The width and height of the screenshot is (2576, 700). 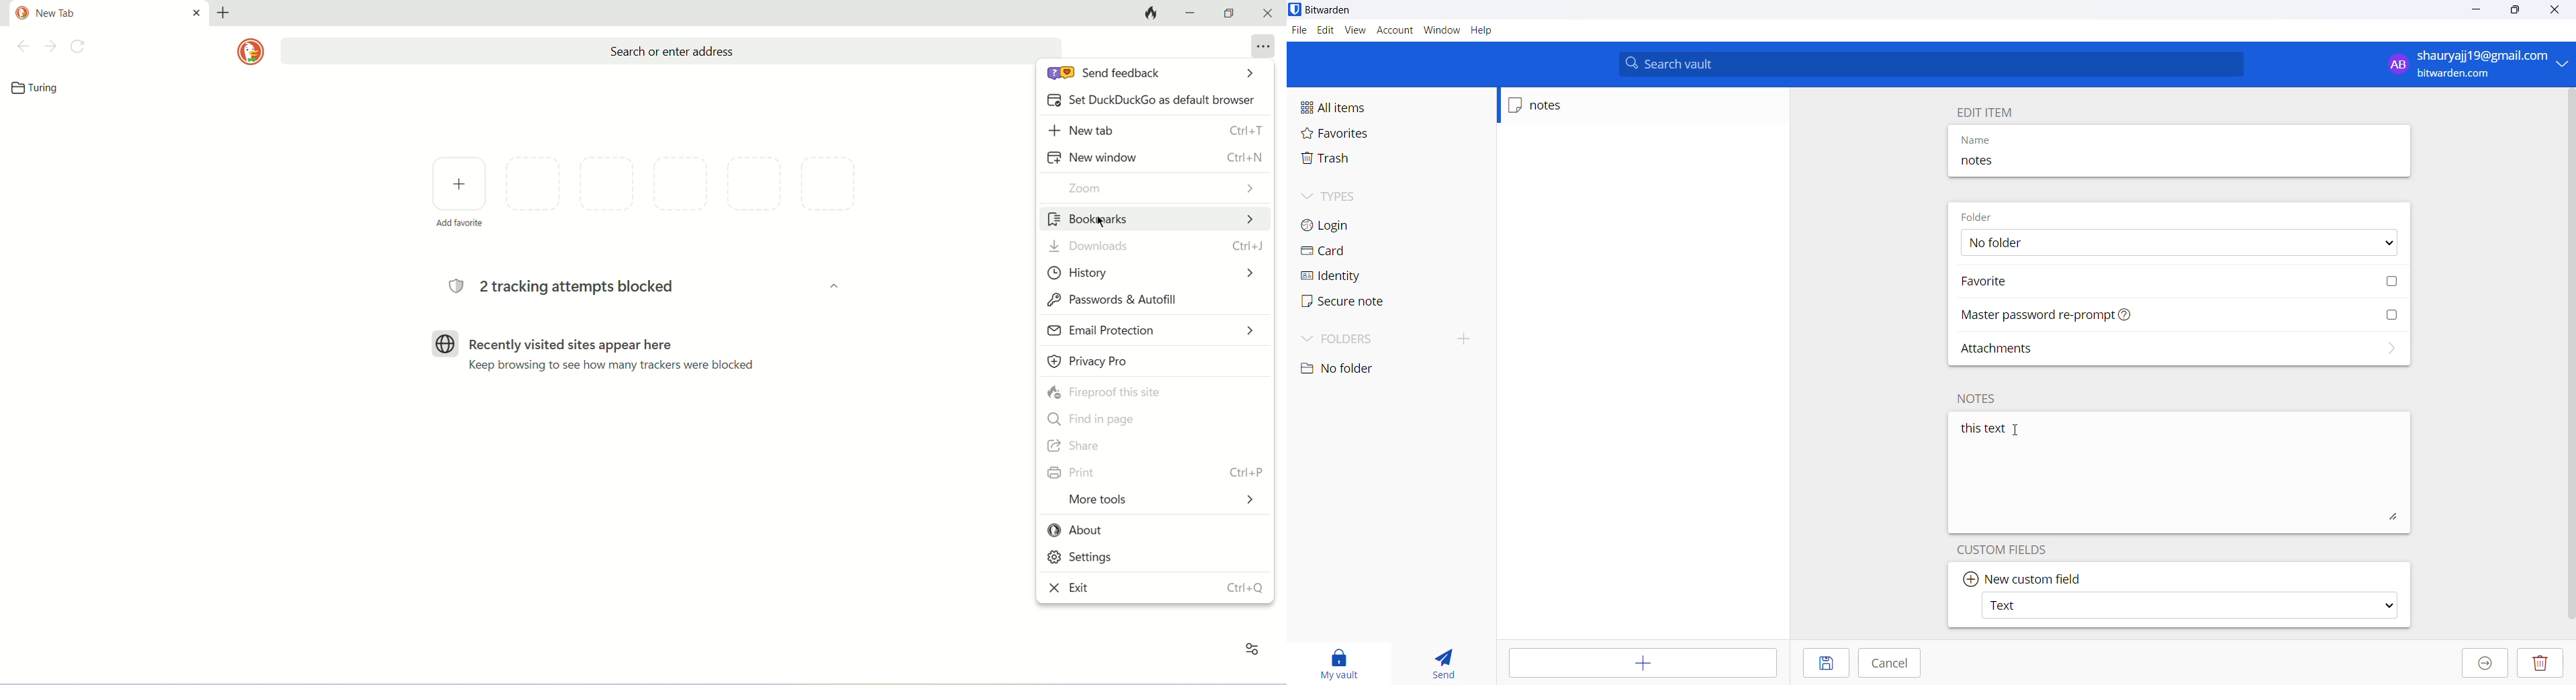 I want to click on login, so click(x=1354, y=224).